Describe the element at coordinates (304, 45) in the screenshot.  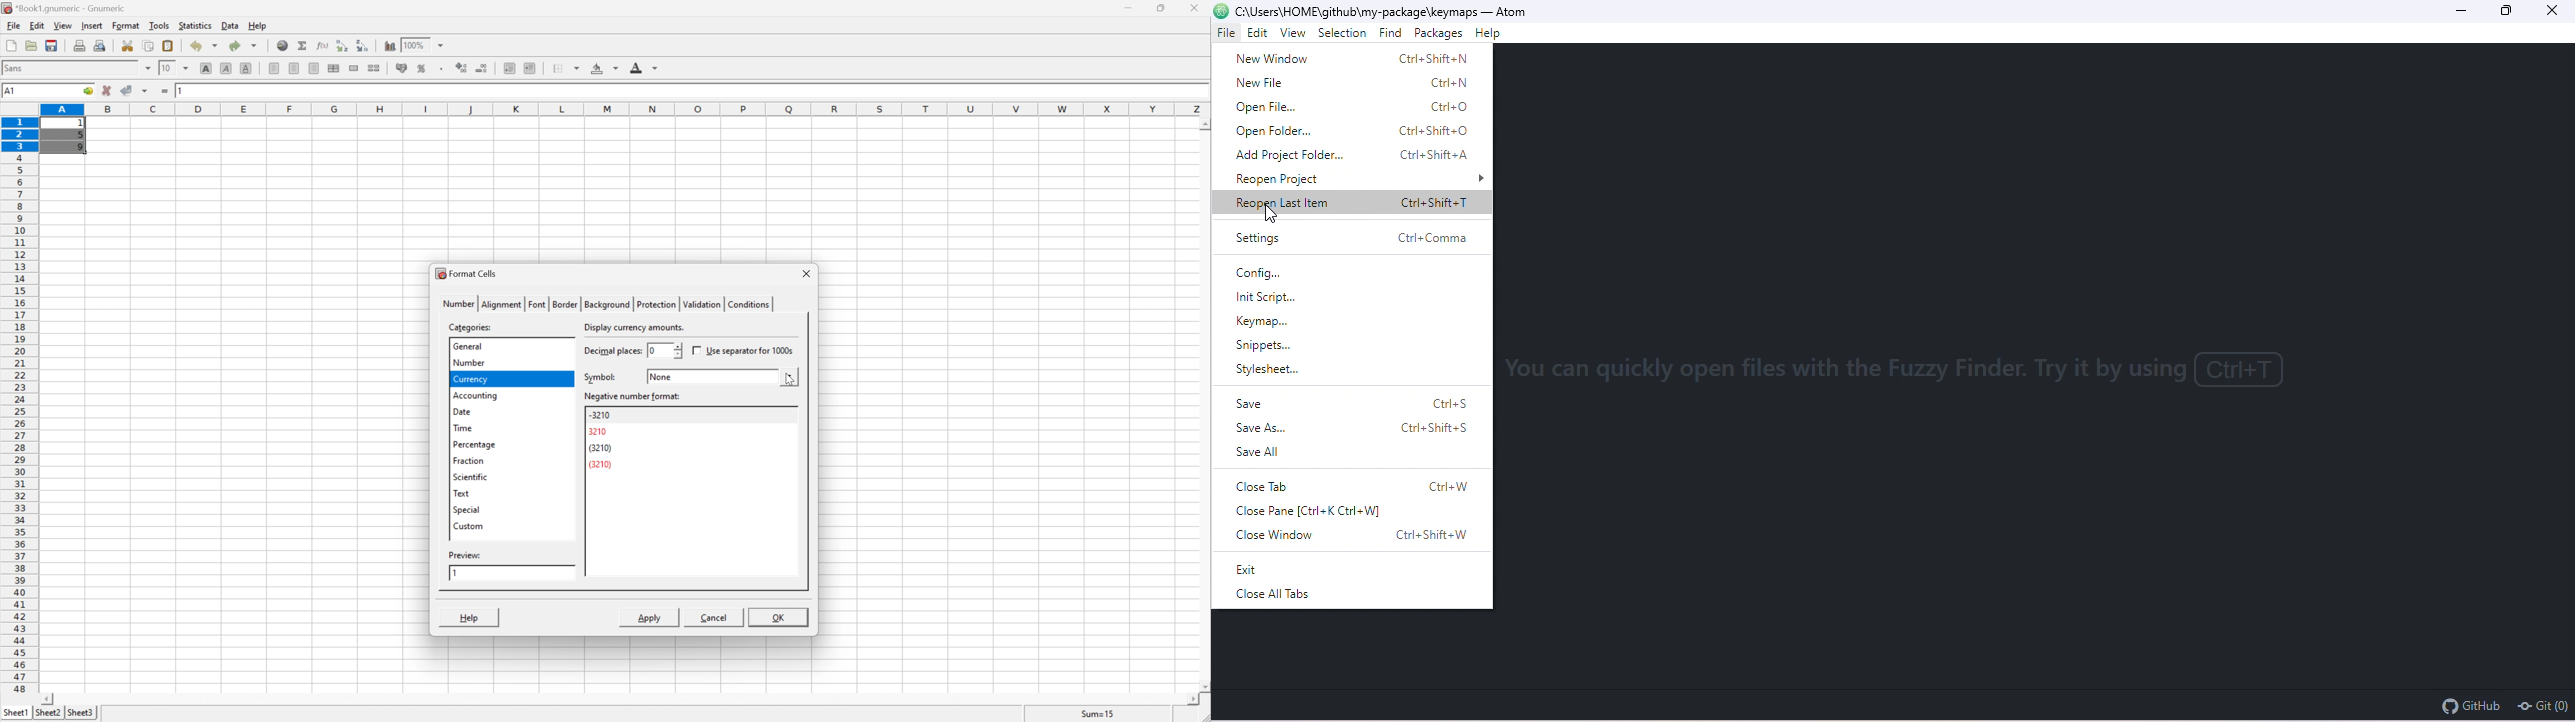
I see `sum in current cell` at that location.